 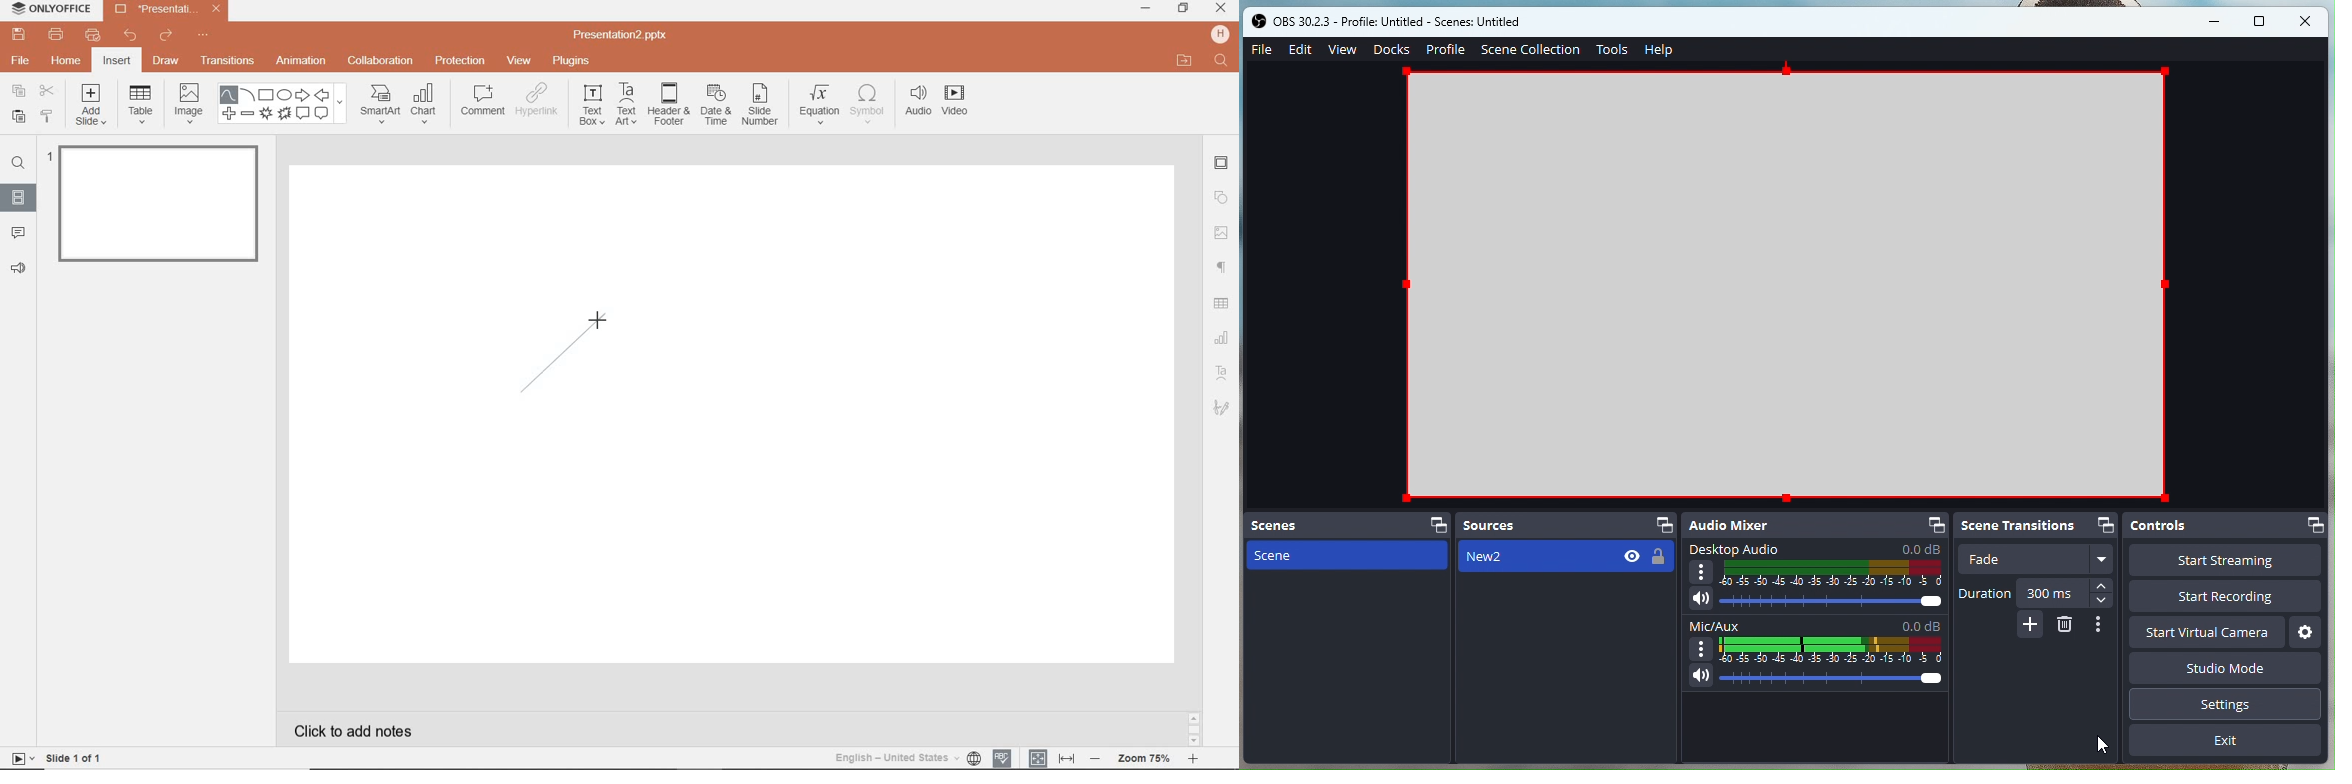 What do you see at coordinates (358, 731) in the screenshot?
I see `CLICK TO ADD NOTES` at bounding box center [358, 731].